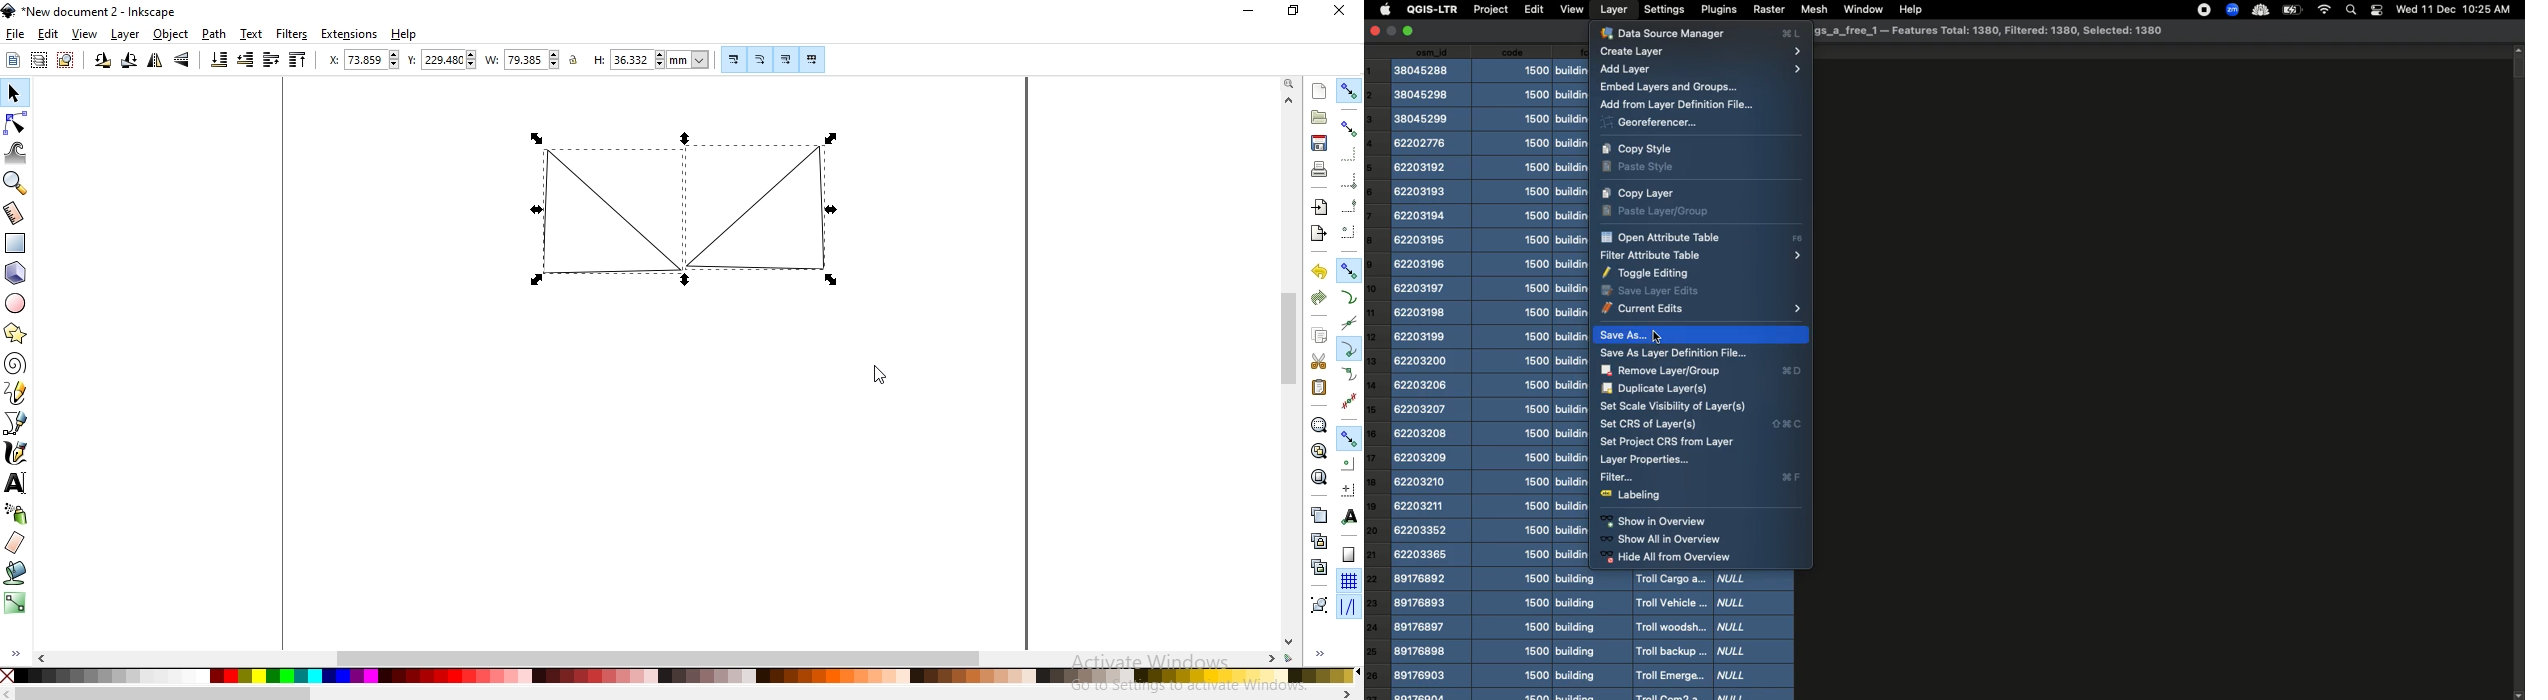  Describe the element at coordinates (1320, 297) in the screenshot. I see `redo the action` at that location.